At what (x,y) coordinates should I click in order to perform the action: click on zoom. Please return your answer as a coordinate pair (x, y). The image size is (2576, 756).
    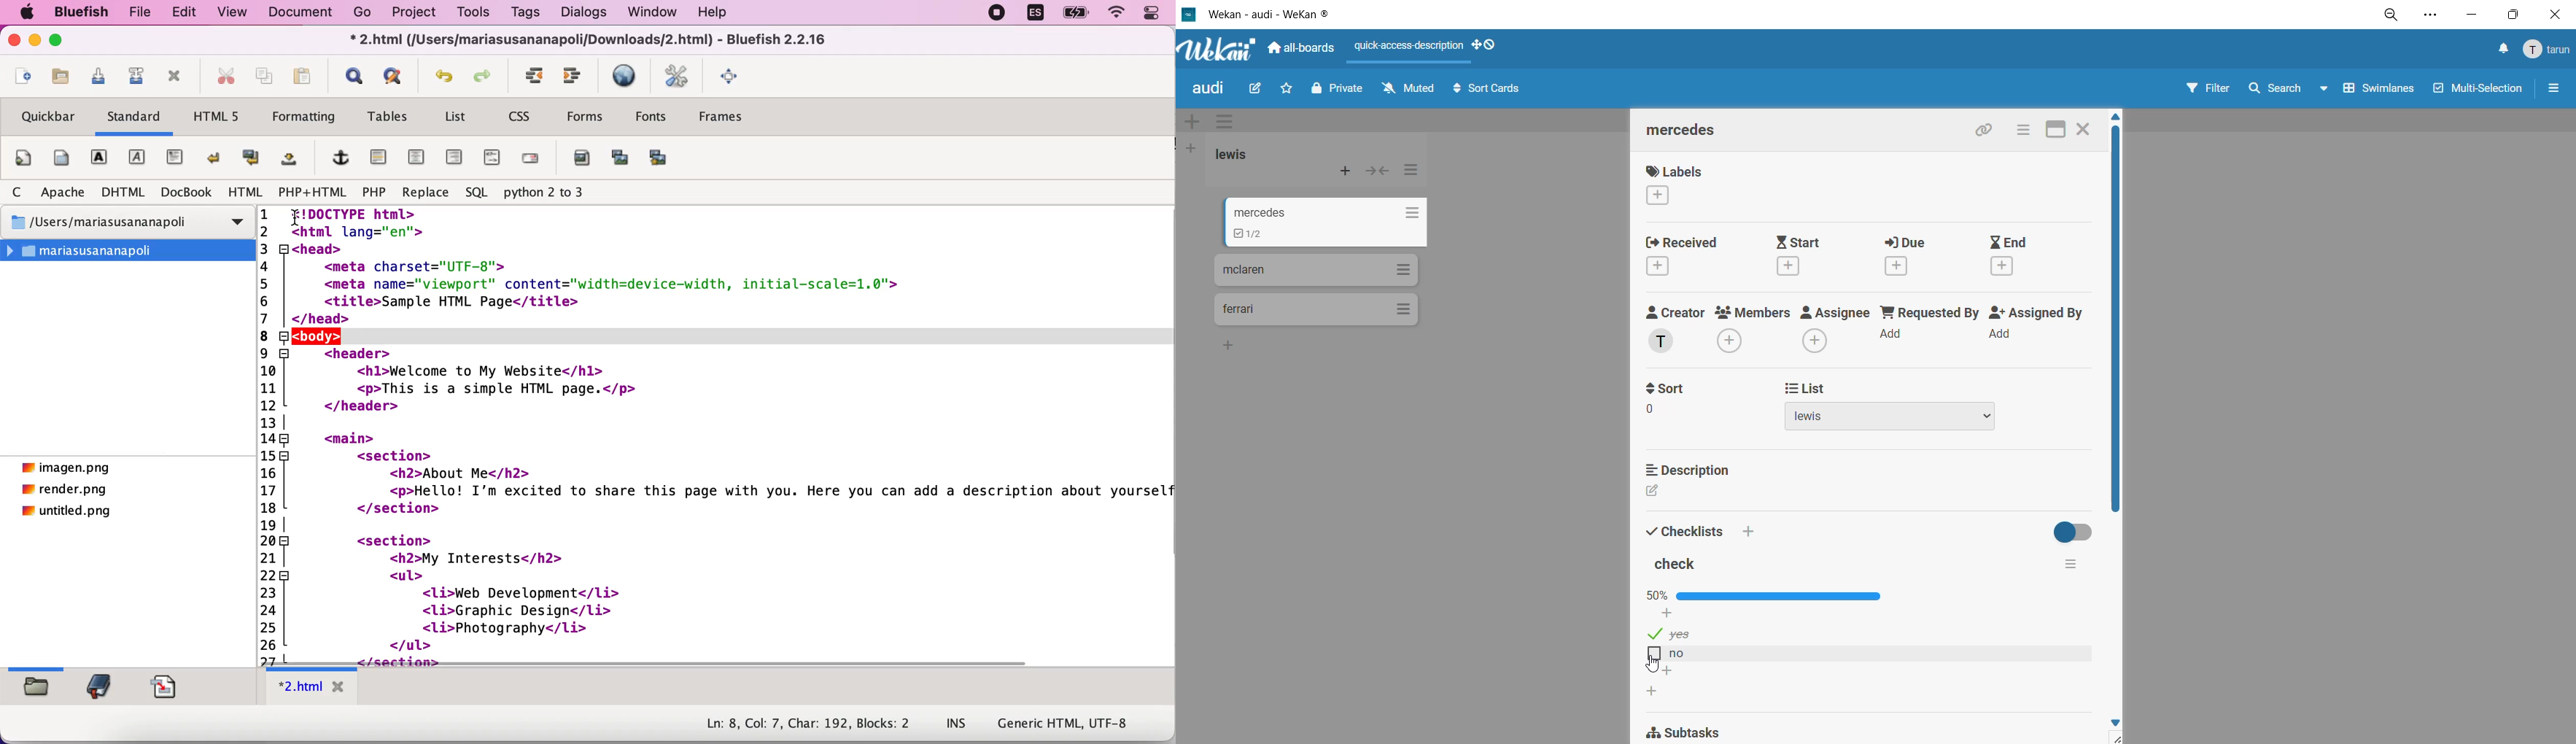
    Looking at the image, I should click on (2392, 16).